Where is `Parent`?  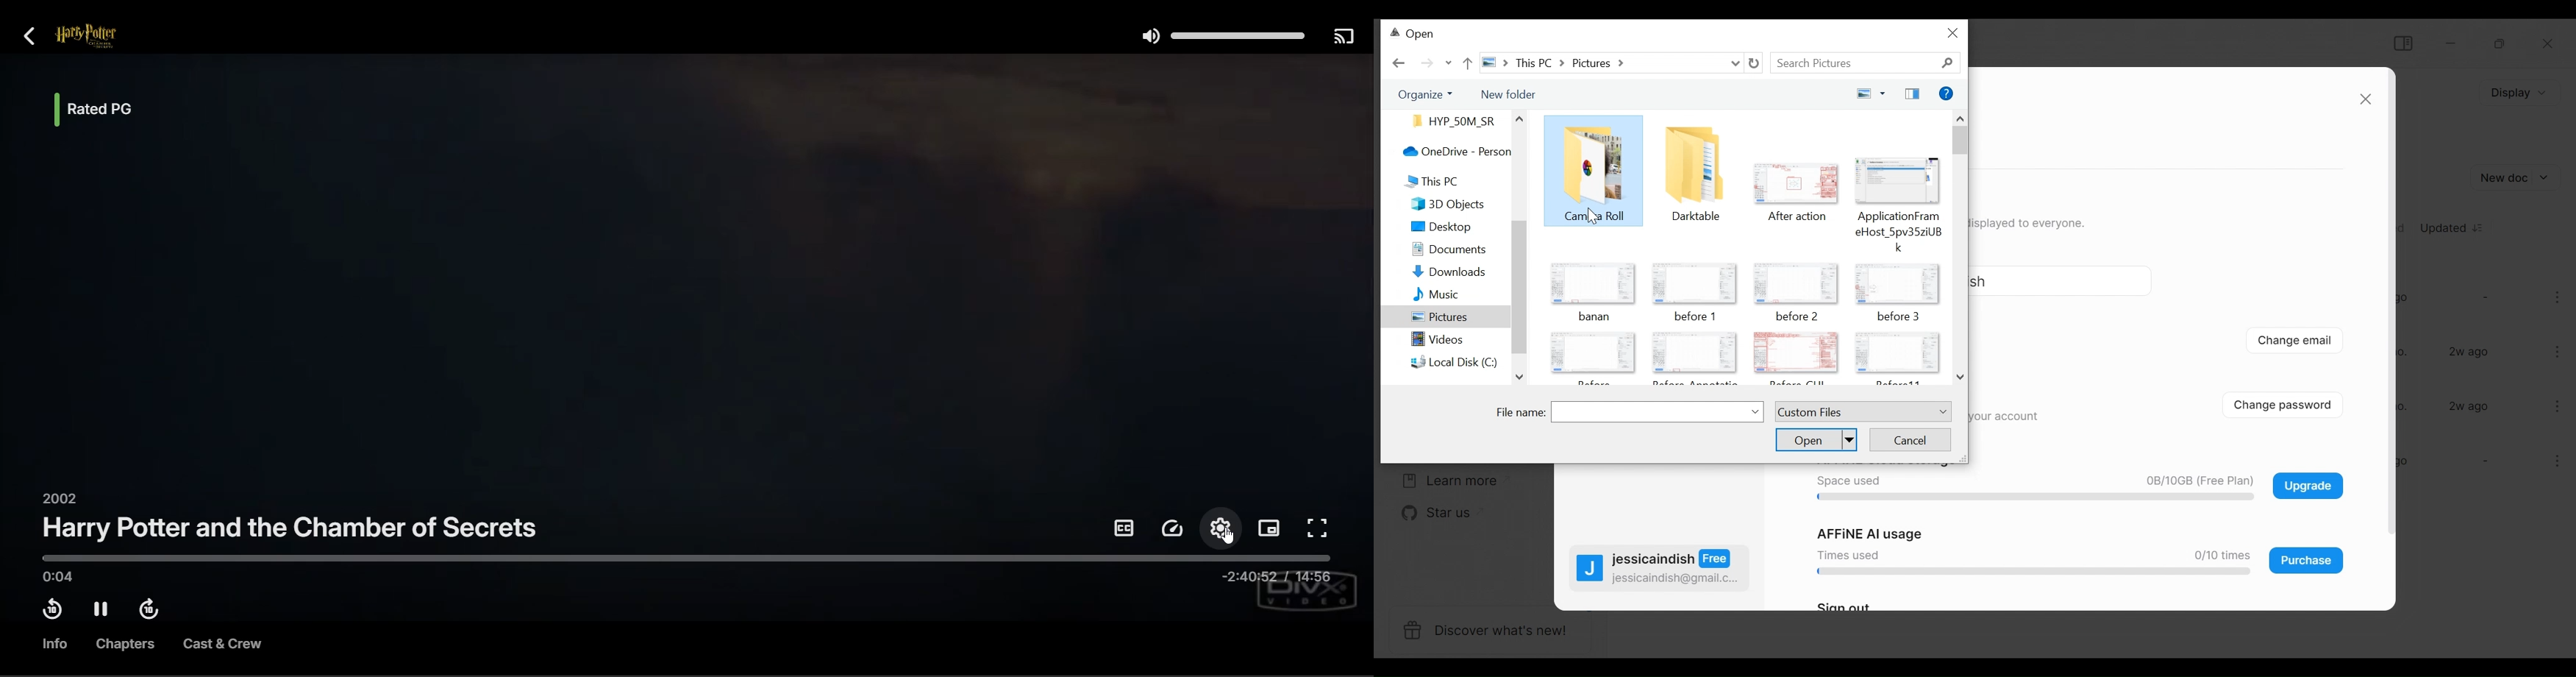
Parent is located at coordinates (1466, 62).